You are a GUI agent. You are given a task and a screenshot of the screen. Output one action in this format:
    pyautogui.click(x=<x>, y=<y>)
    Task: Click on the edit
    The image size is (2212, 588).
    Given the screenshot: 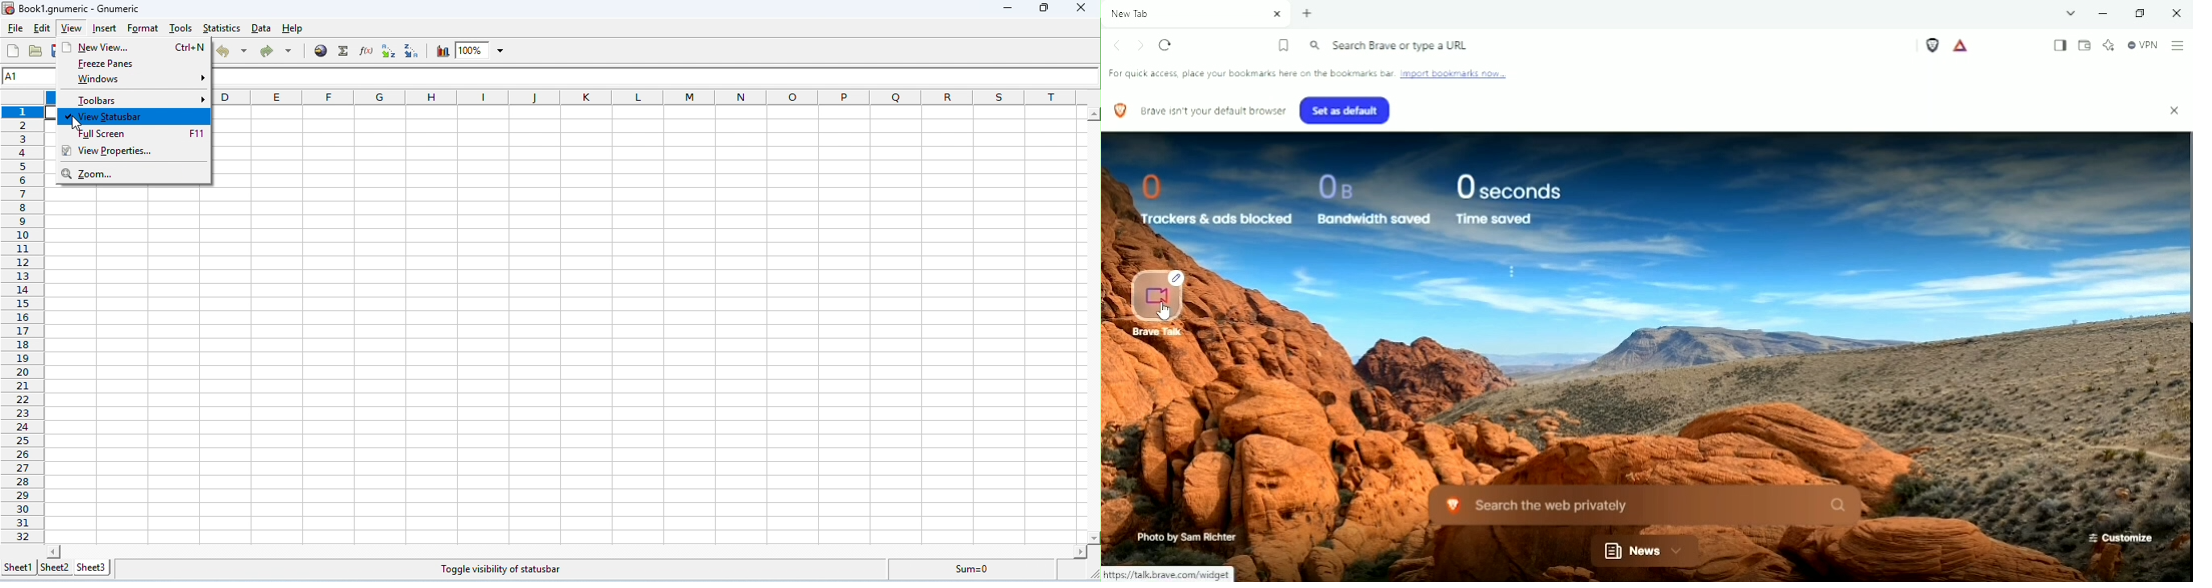 What is the action you would take?
    pyautogui.click(x=42, y=29)
    